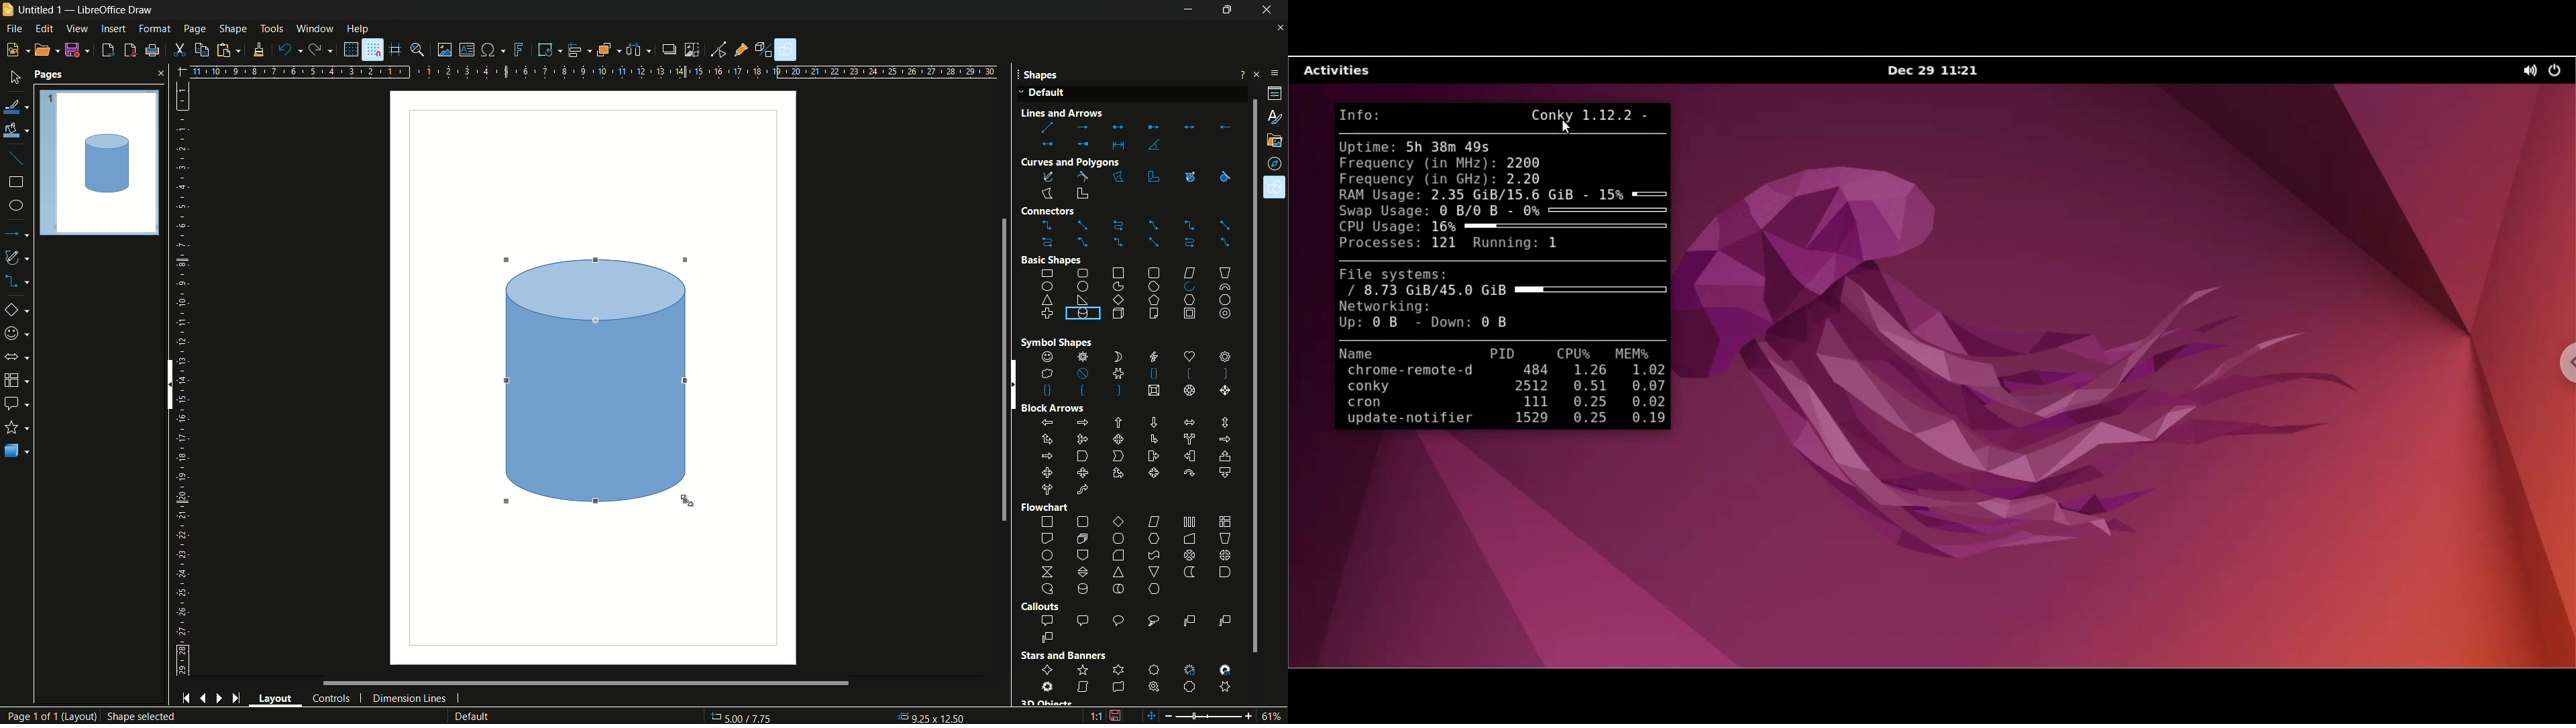 This screenshot has width=2576, height=728. Describe the element at coordinates (1046, 703) in the screenshot. I see `3D Object` at that location.